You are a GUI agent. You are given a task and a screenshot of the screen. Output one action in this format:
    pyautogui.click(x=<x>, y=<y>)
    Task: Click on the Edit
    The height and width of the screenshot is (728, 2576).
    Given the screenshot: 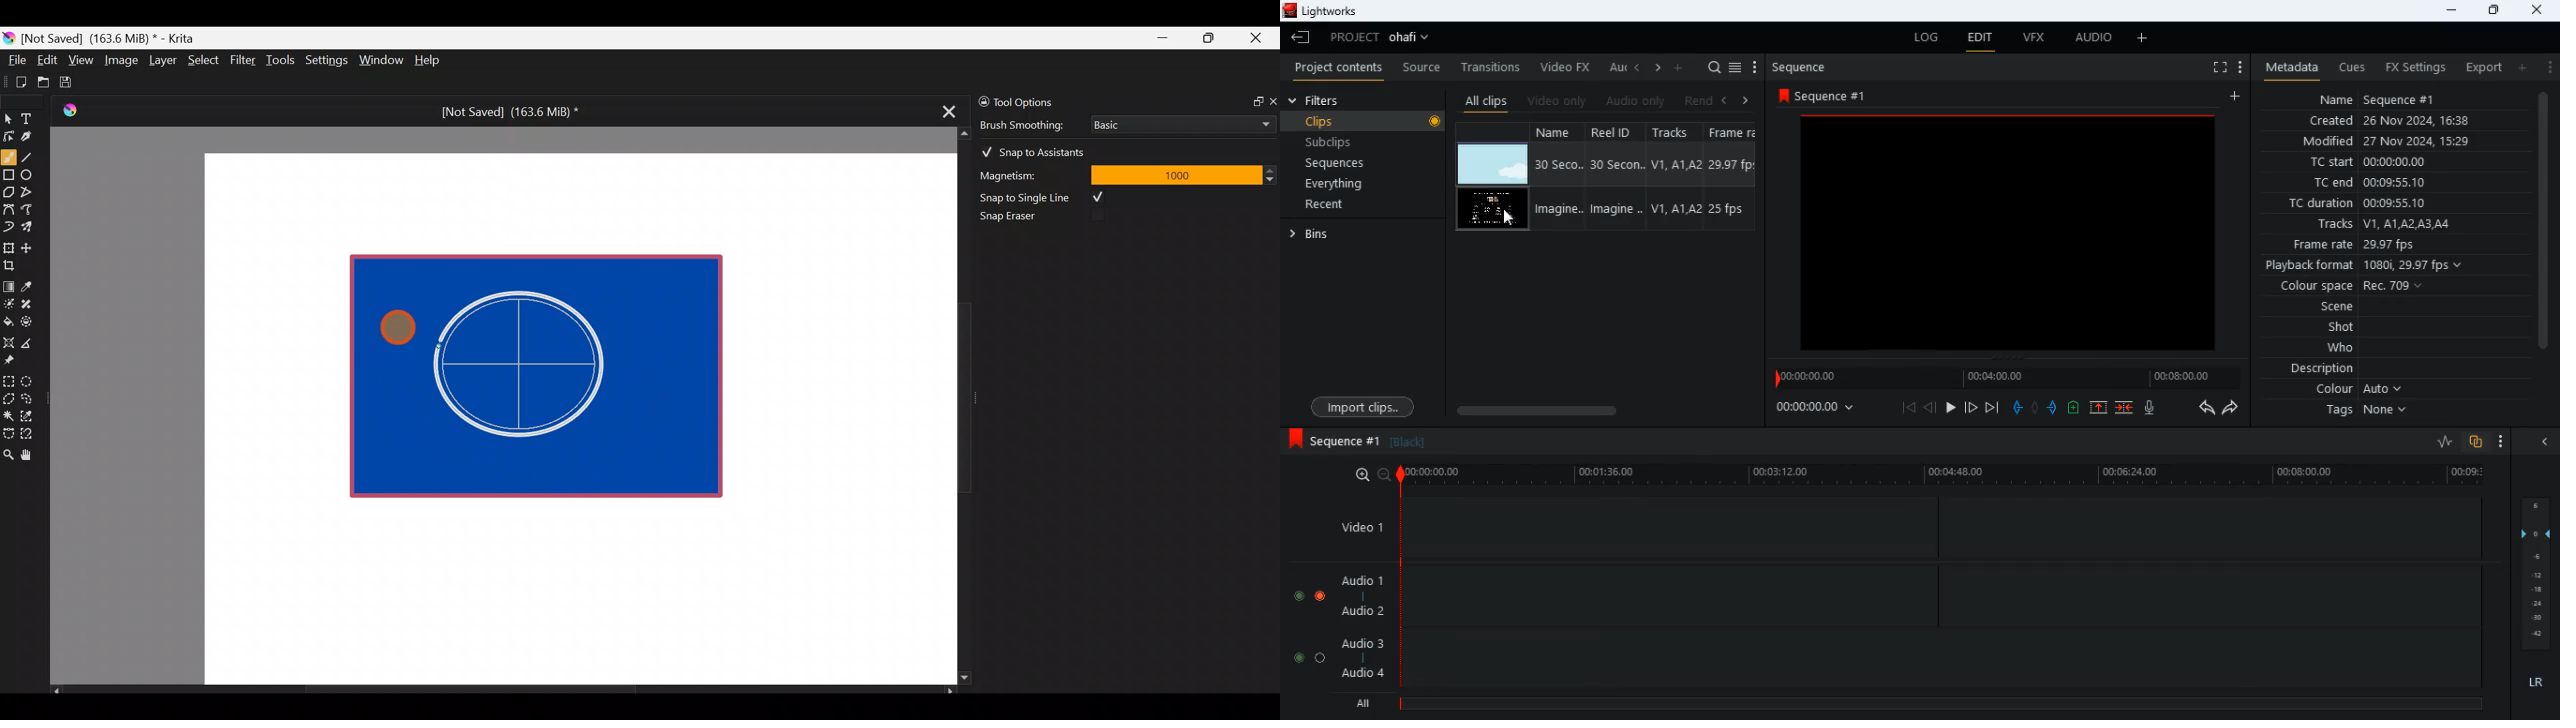 What is the action you would take?
    pyautogui.click(x=47, y=62)
    